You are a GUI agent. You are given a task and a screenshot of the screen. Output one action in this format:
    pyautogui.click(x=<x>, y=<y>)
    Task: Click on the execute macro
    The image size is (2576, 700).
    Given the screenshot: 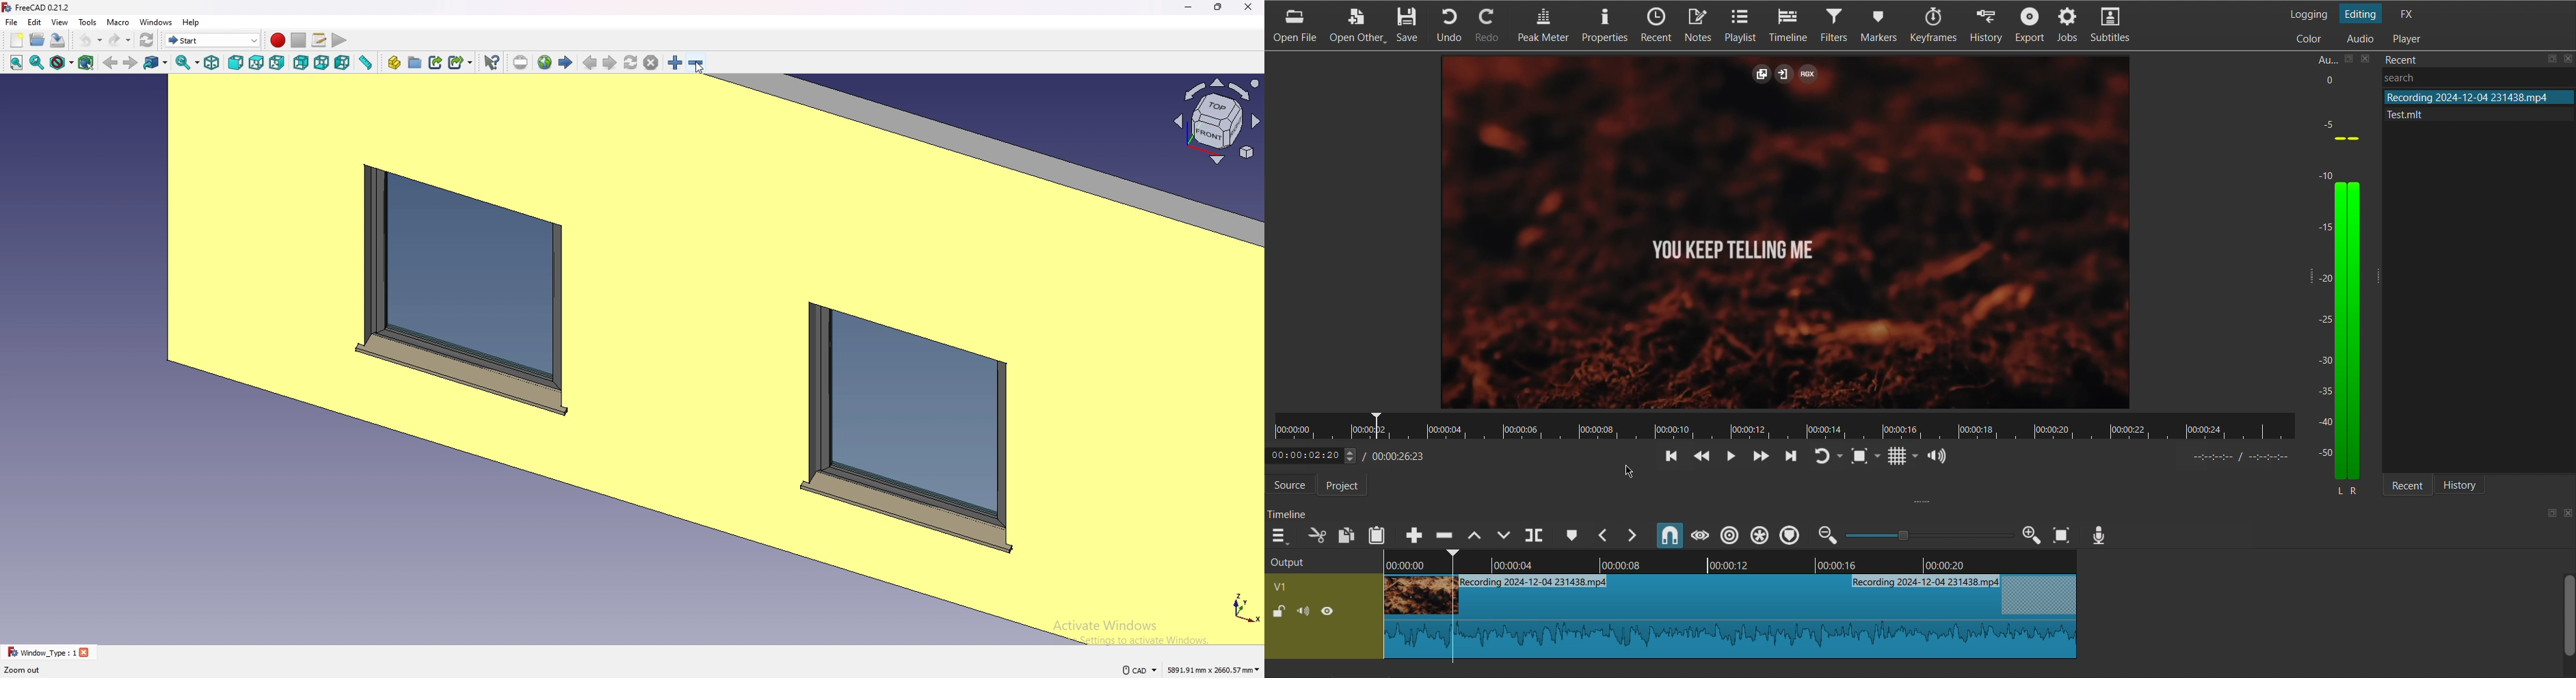 What is the action you would take?
    pyautogui.click(x=340, y=41)
    